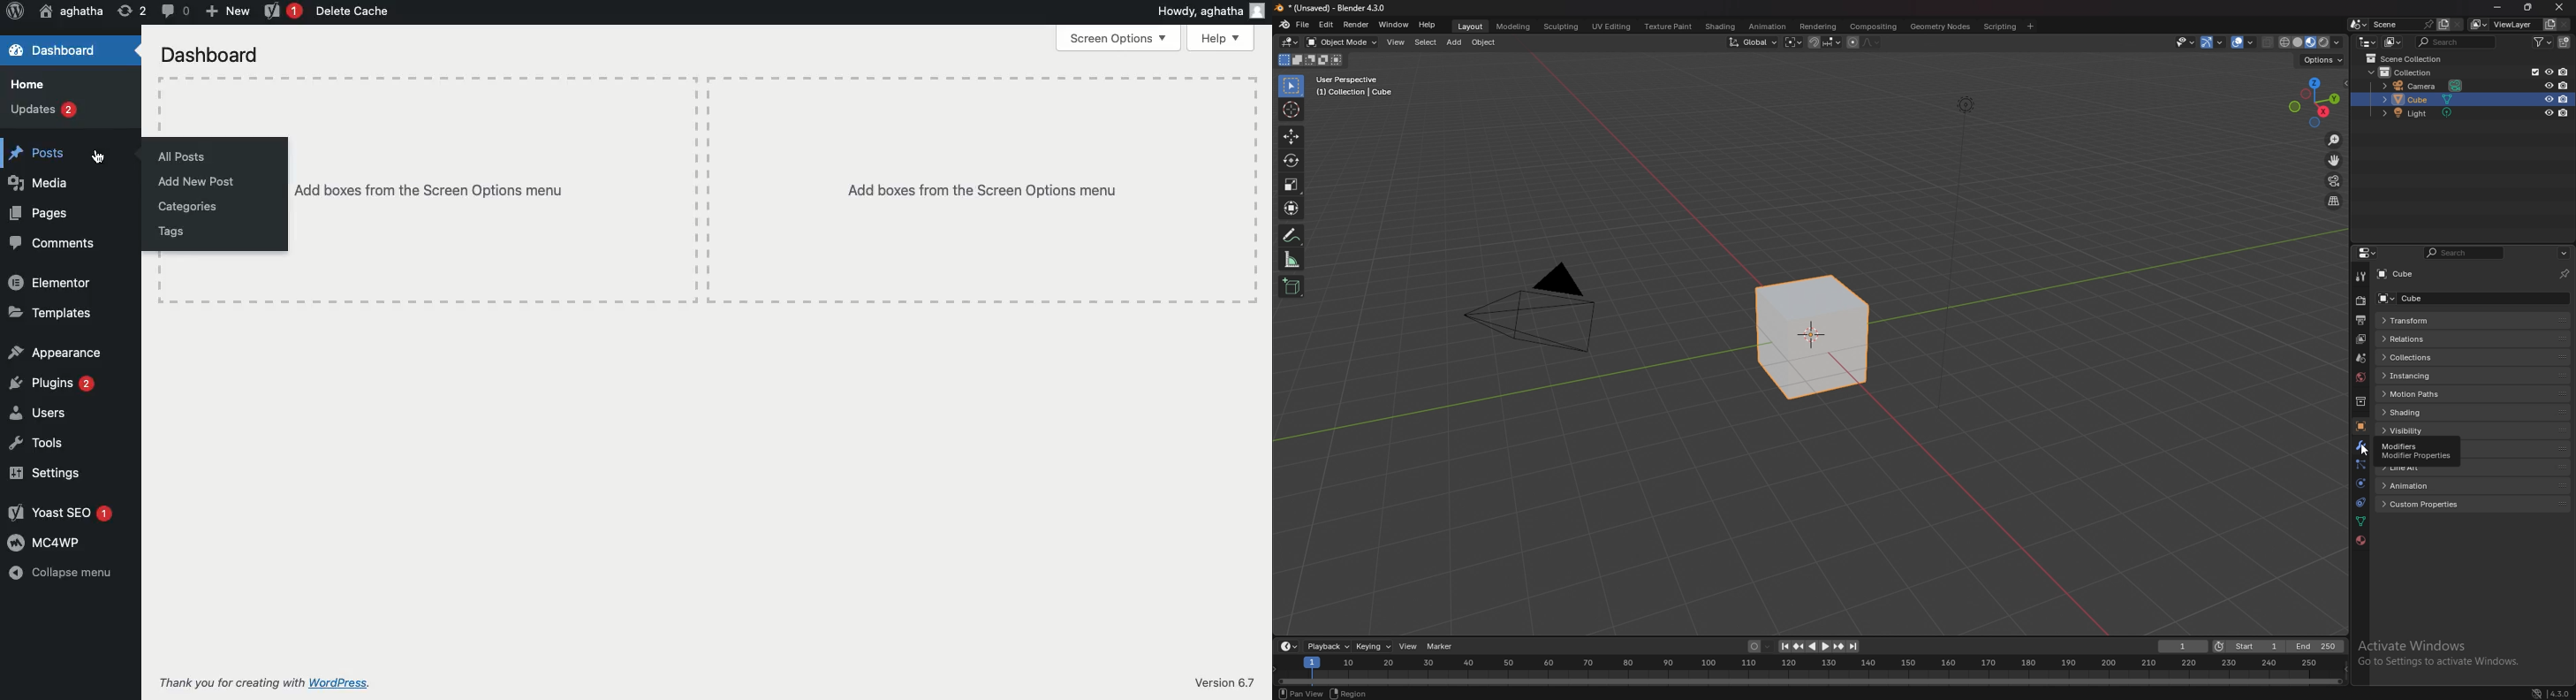  I want to click on jump to endpoint, so click(1783, 646).